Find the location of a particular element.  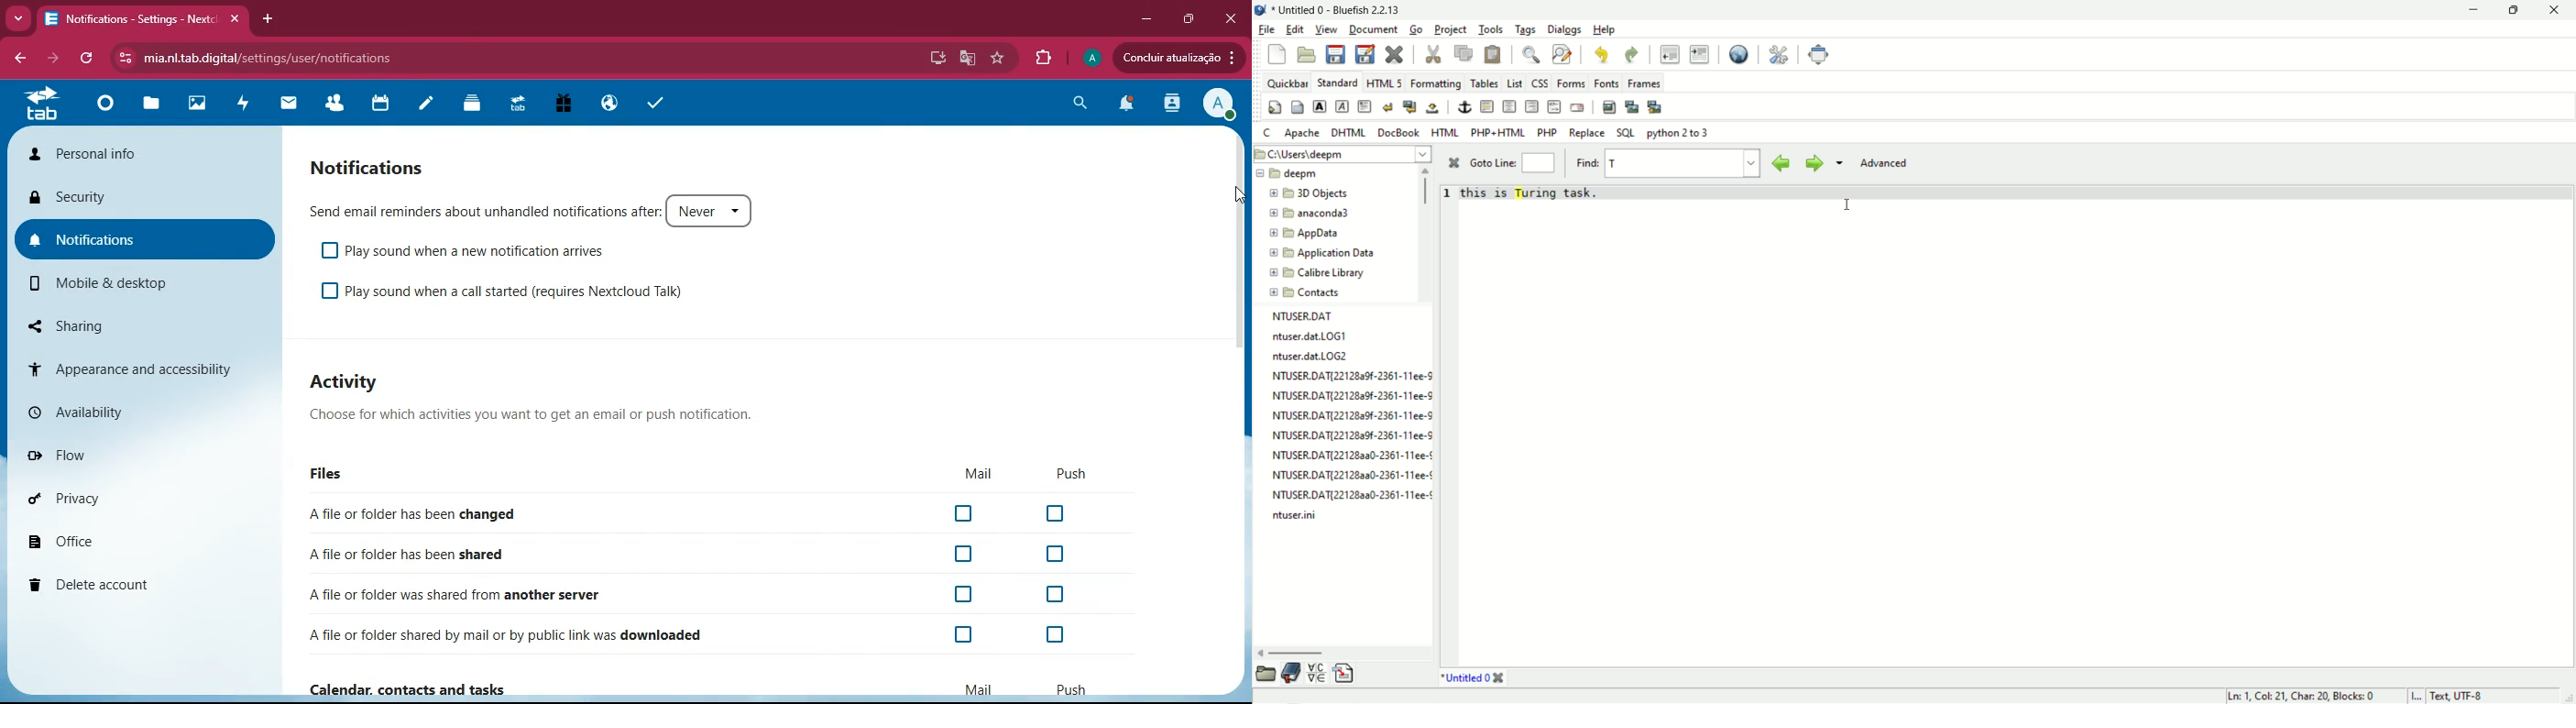

files is located at coordinates (329, 471).